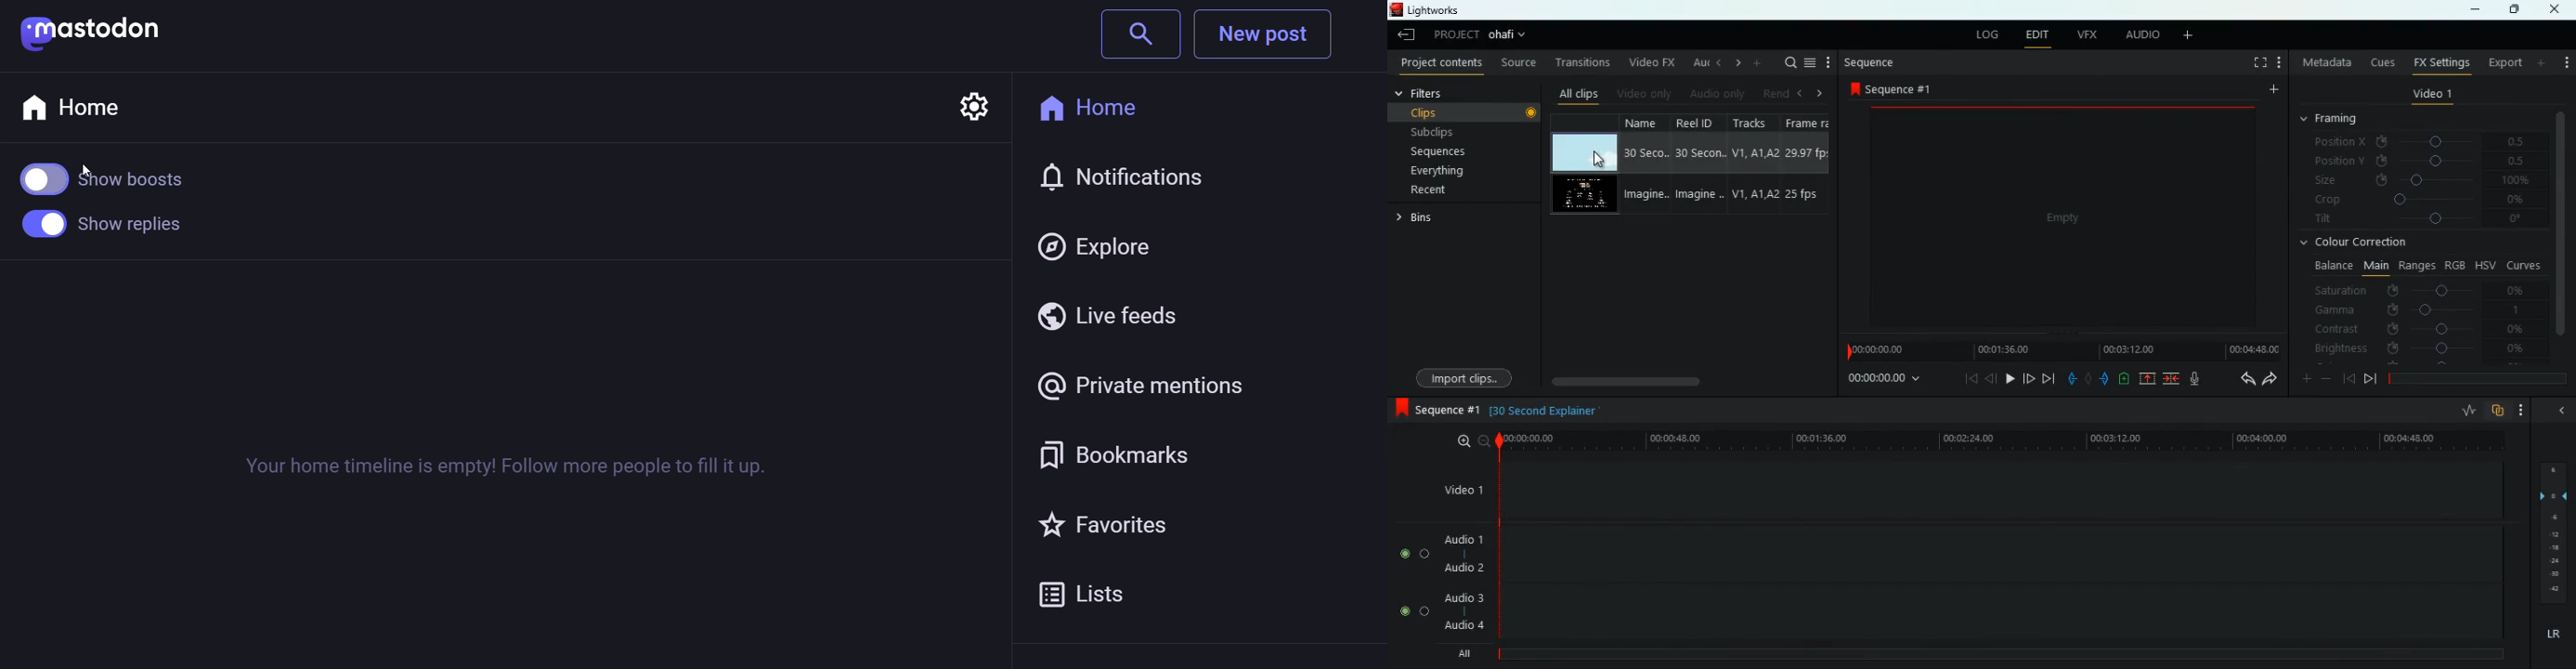 Image resolution: width=2576 pixels, height=672 pixels. Describe the element at coordinates (2124, 380) in the screenshot. I see `battery` at that location.